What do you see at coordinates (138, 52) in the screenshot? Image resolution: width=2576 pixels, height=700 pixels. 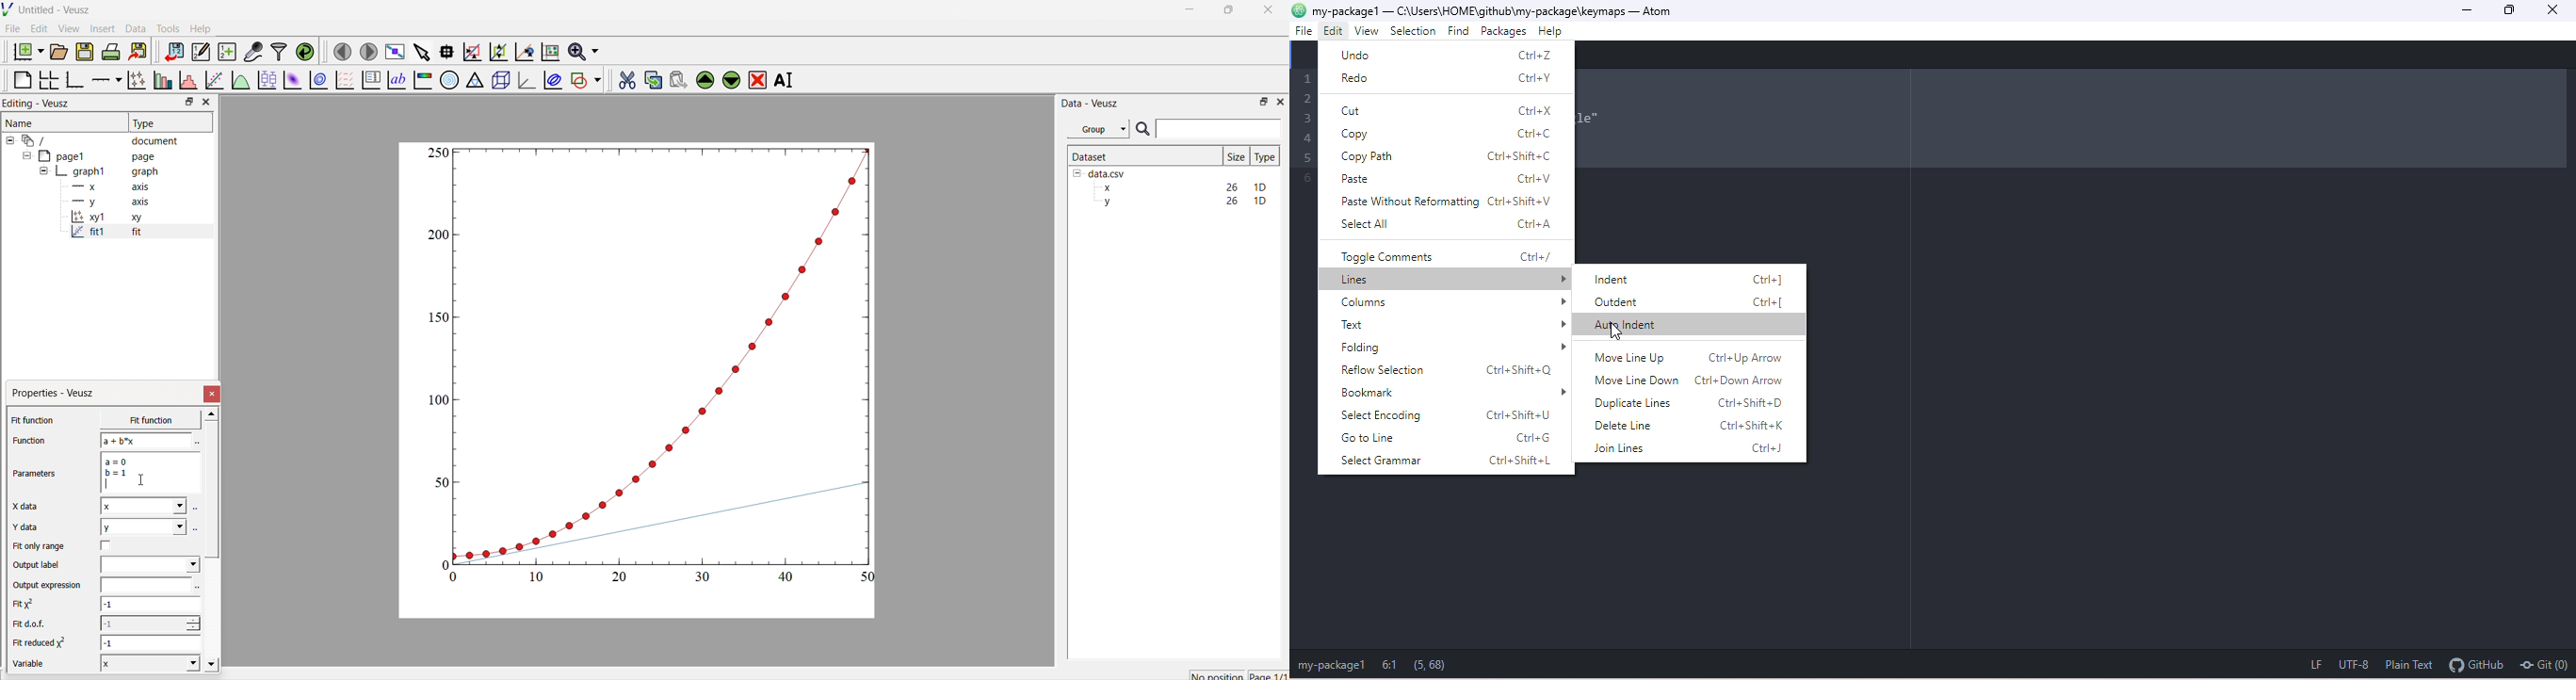 I see `Export to graphics format` at bounding box center [138, 52].